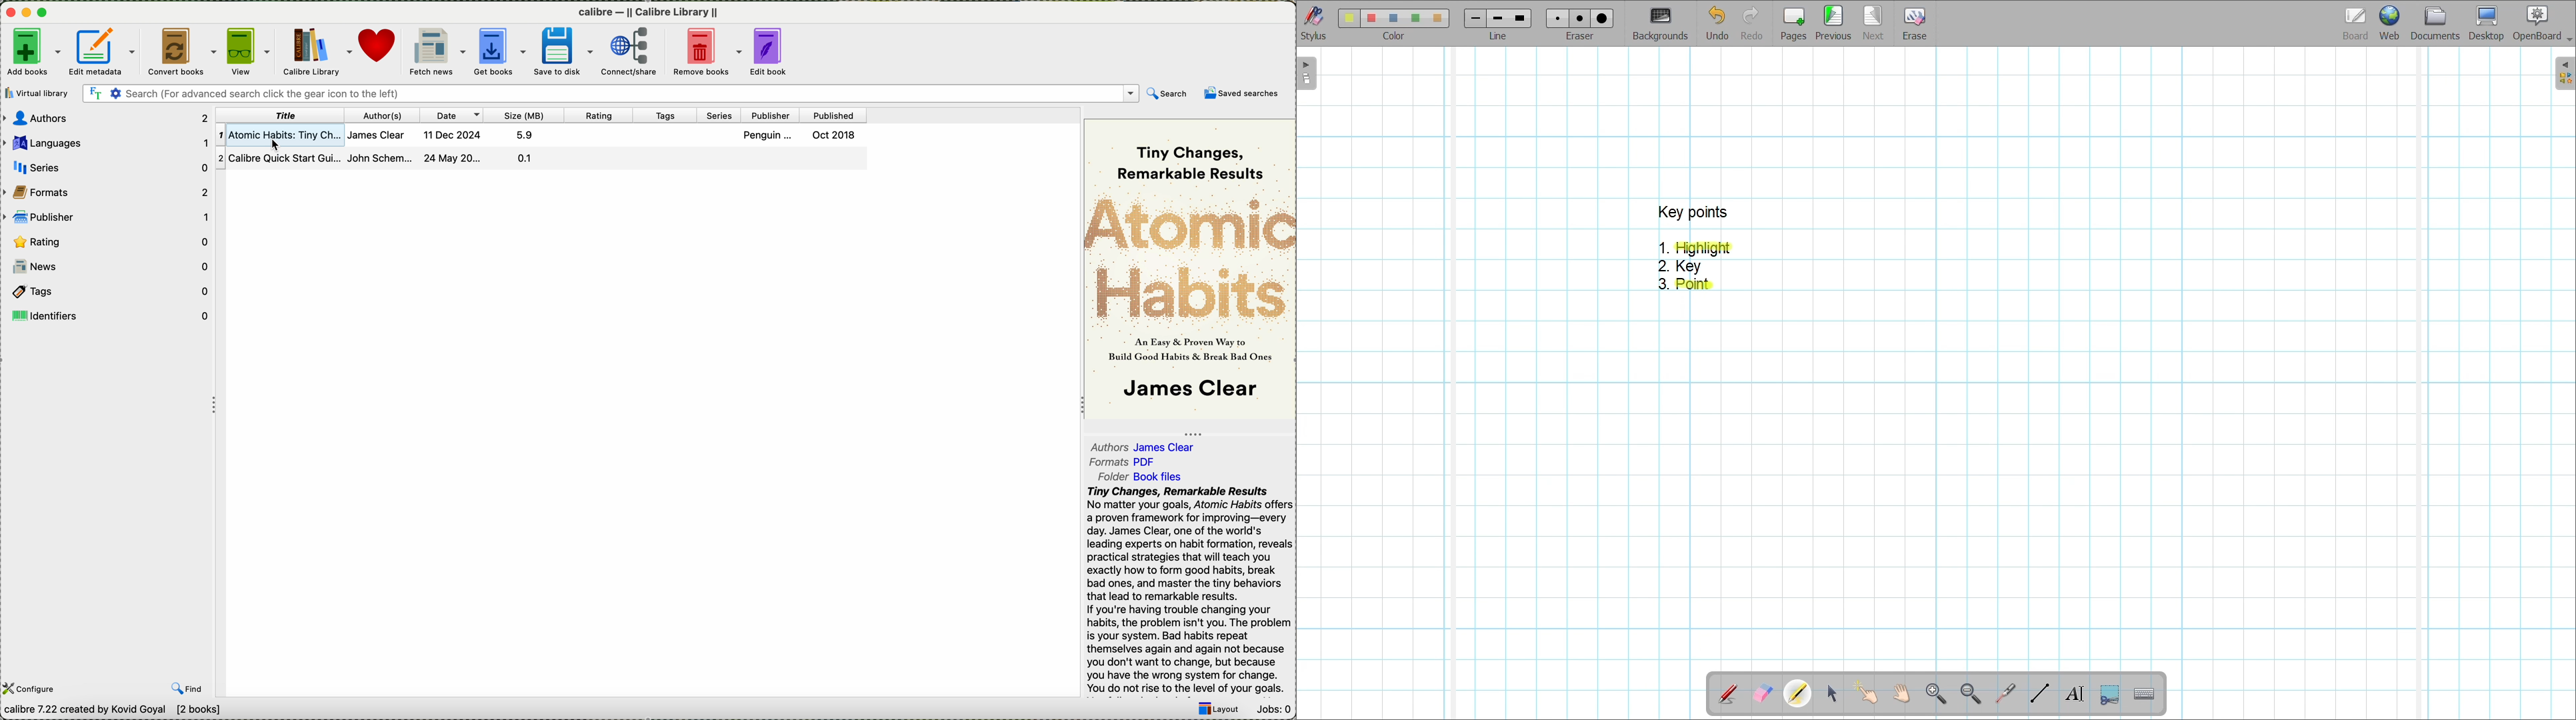 This screenshot has height=728, width=2576. What do you see at coordinates (380, 48) in the screenshot?
I see `donate` at bounding box center [380, 48].